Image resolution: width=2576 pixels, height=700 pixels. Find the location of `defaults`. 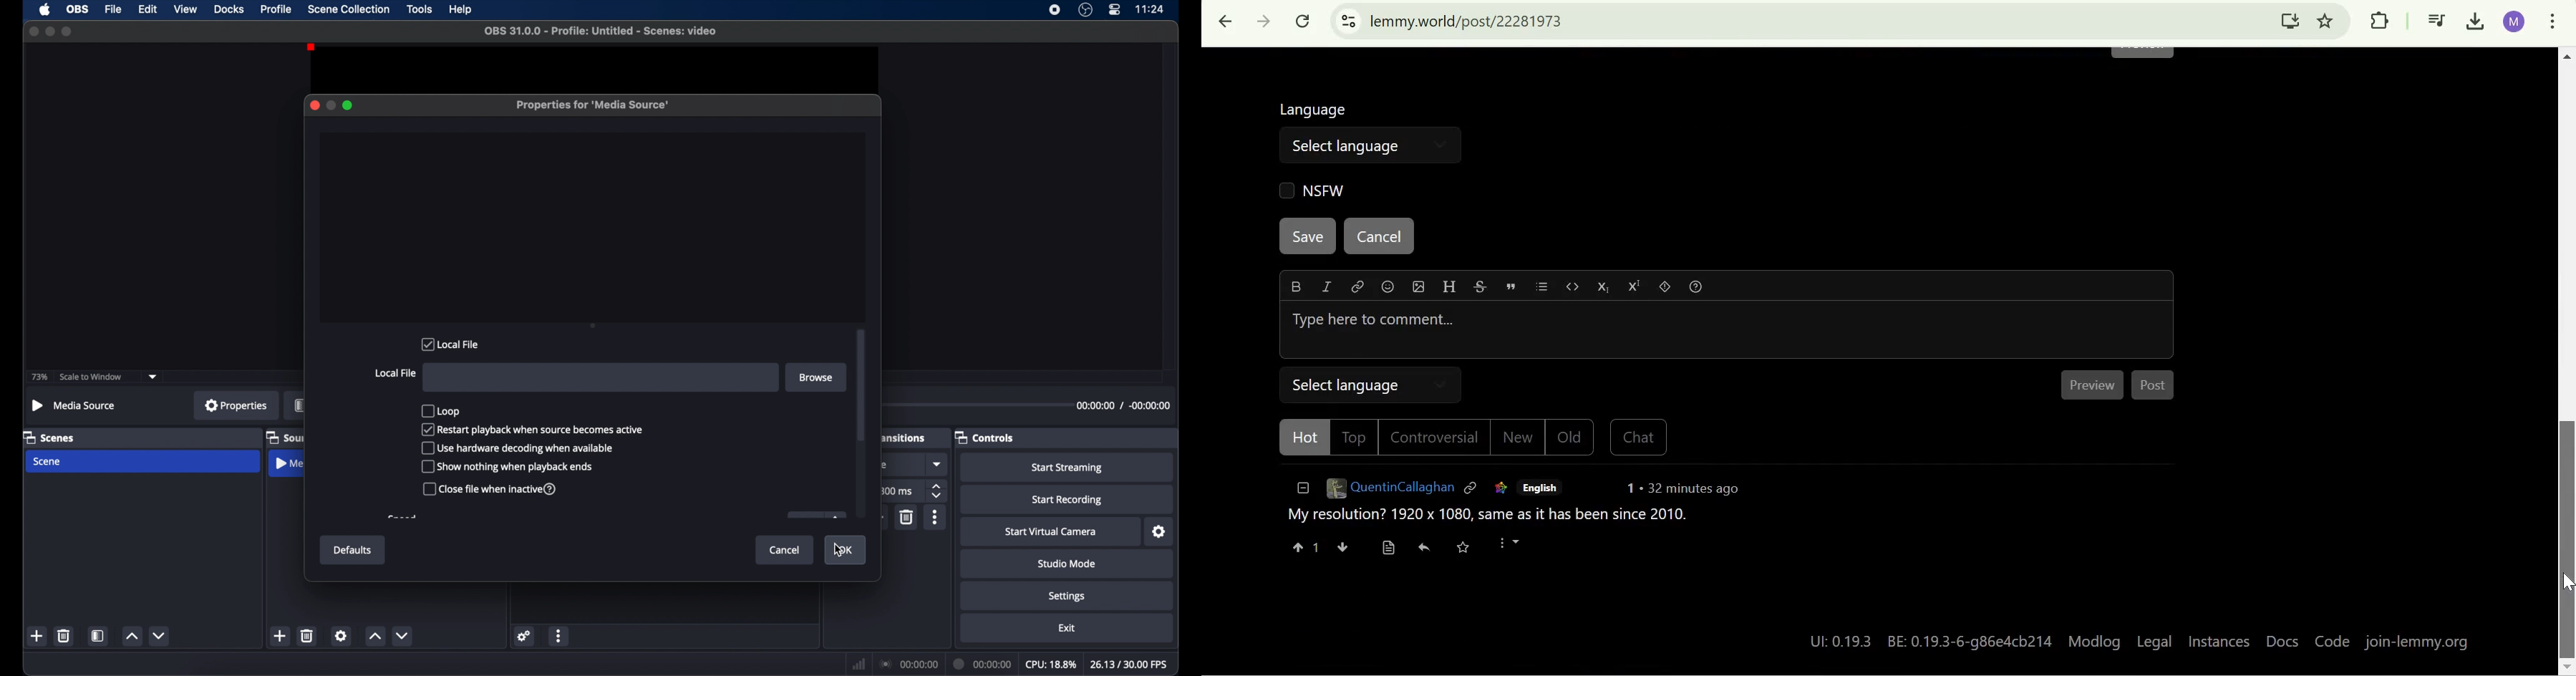

defaults is located at coordinates (354, 551).